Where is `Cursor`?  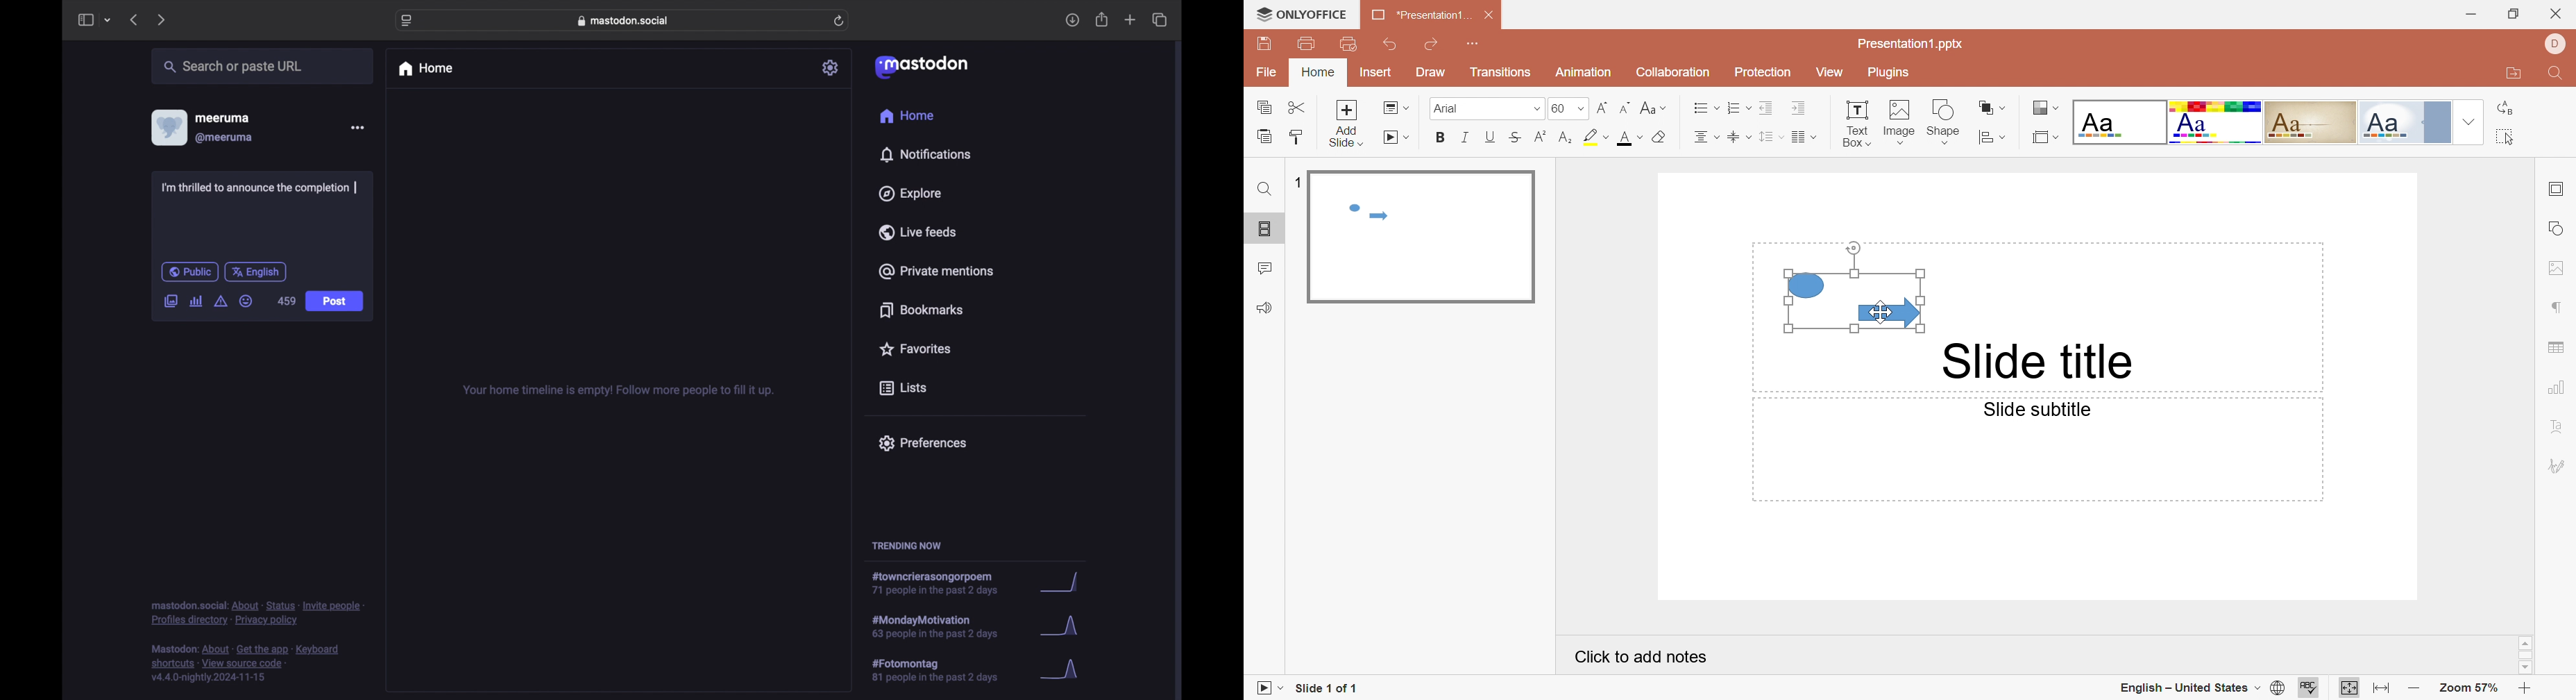
Cursor is located at coordinates (1881, 315).